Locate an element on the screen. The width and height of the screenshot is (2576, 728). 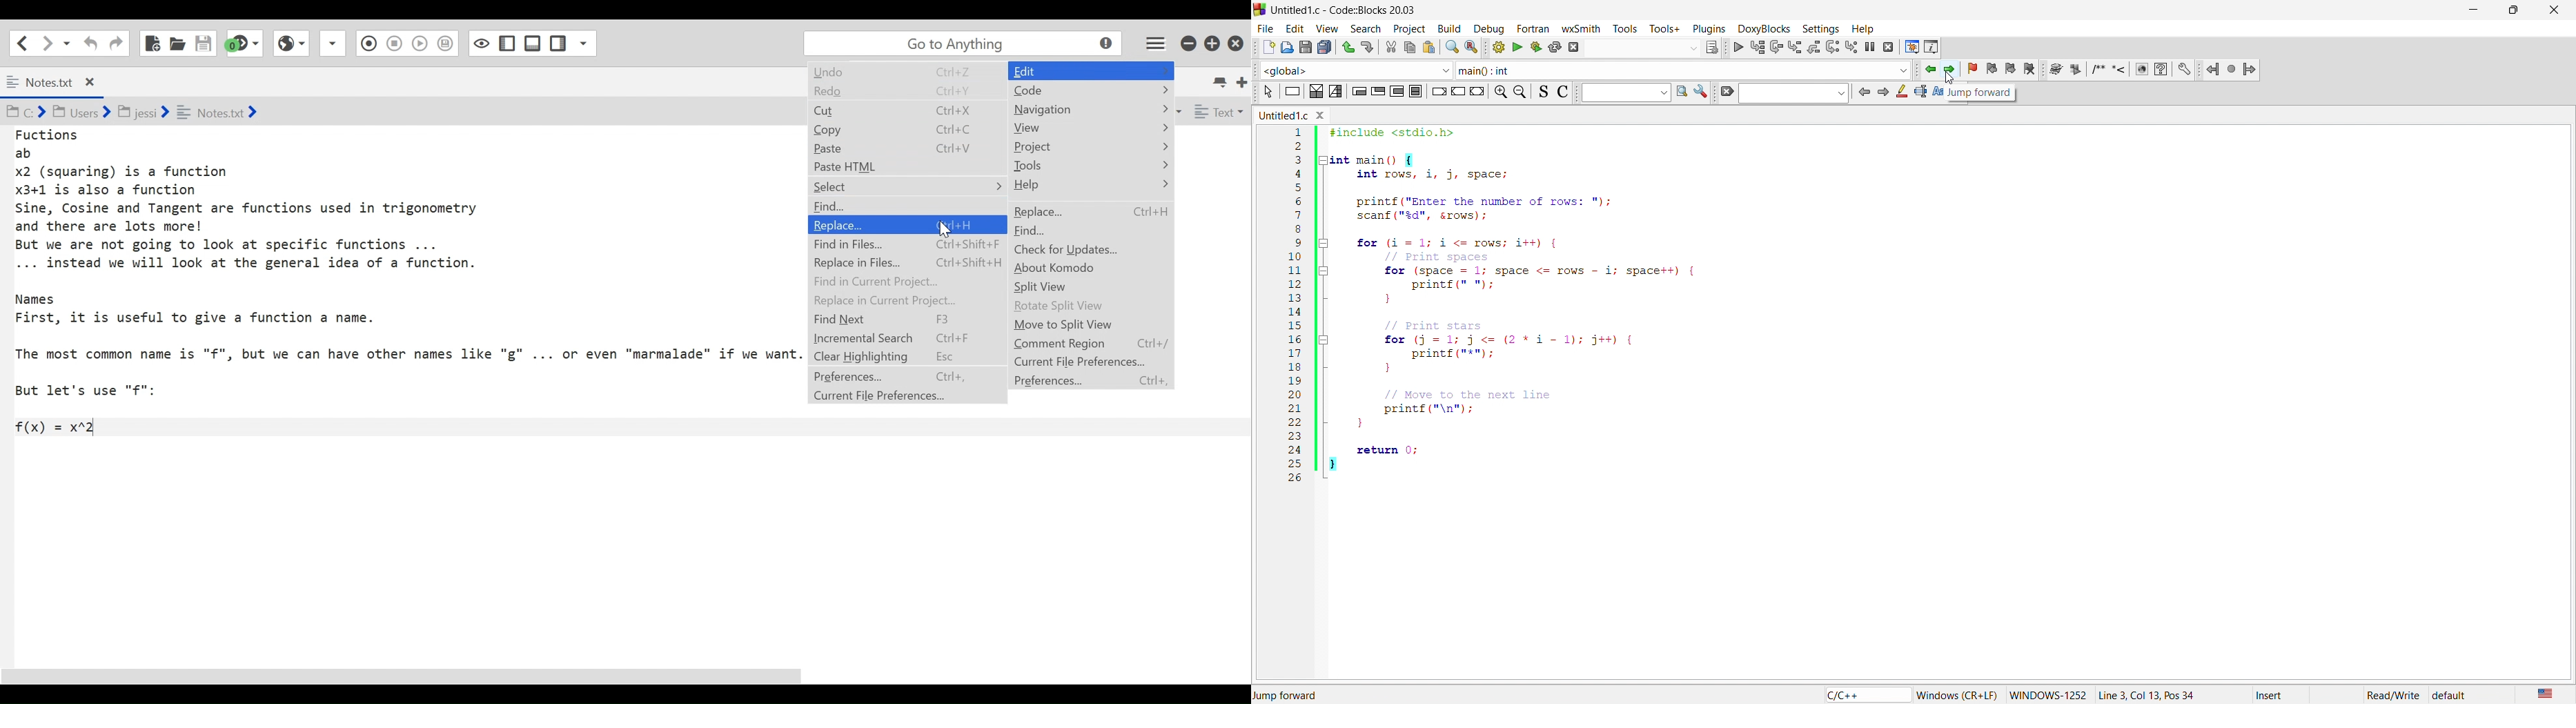
paste is located at coordinates (1427, 45).